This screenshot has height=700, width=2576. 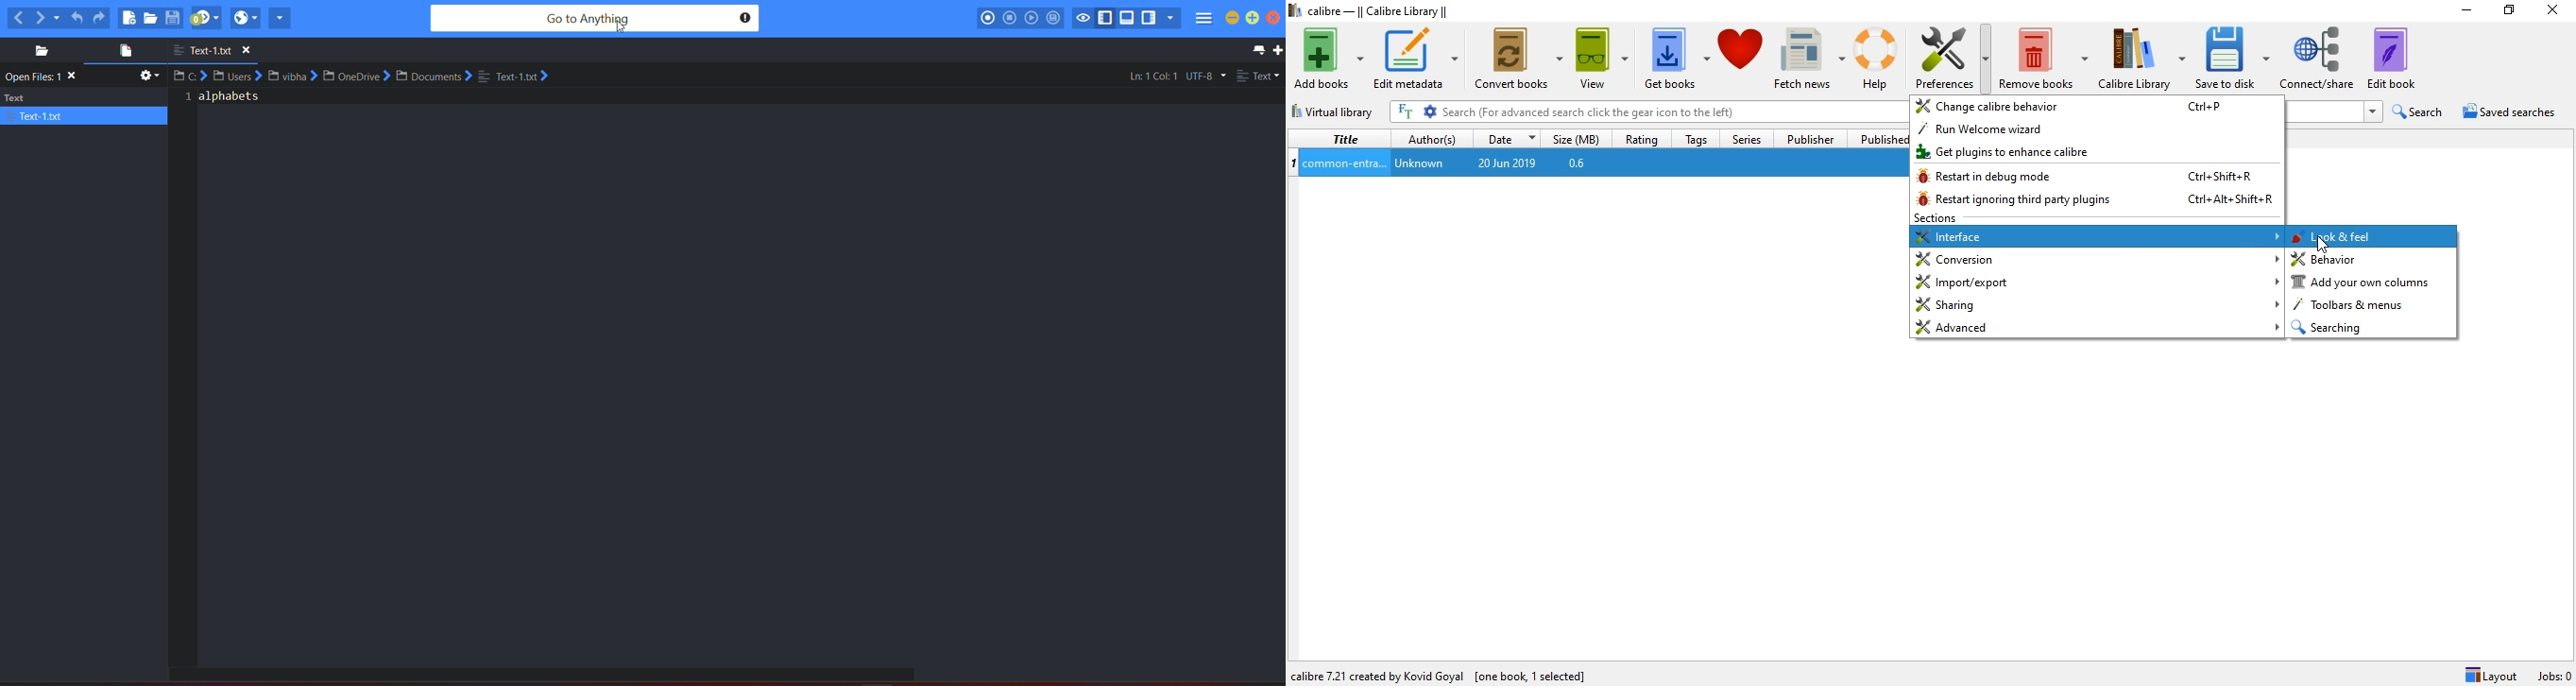 What do you see at coordinates (2233, 56) in the screenshot?
I see `` at bounding box center [2233, 56].